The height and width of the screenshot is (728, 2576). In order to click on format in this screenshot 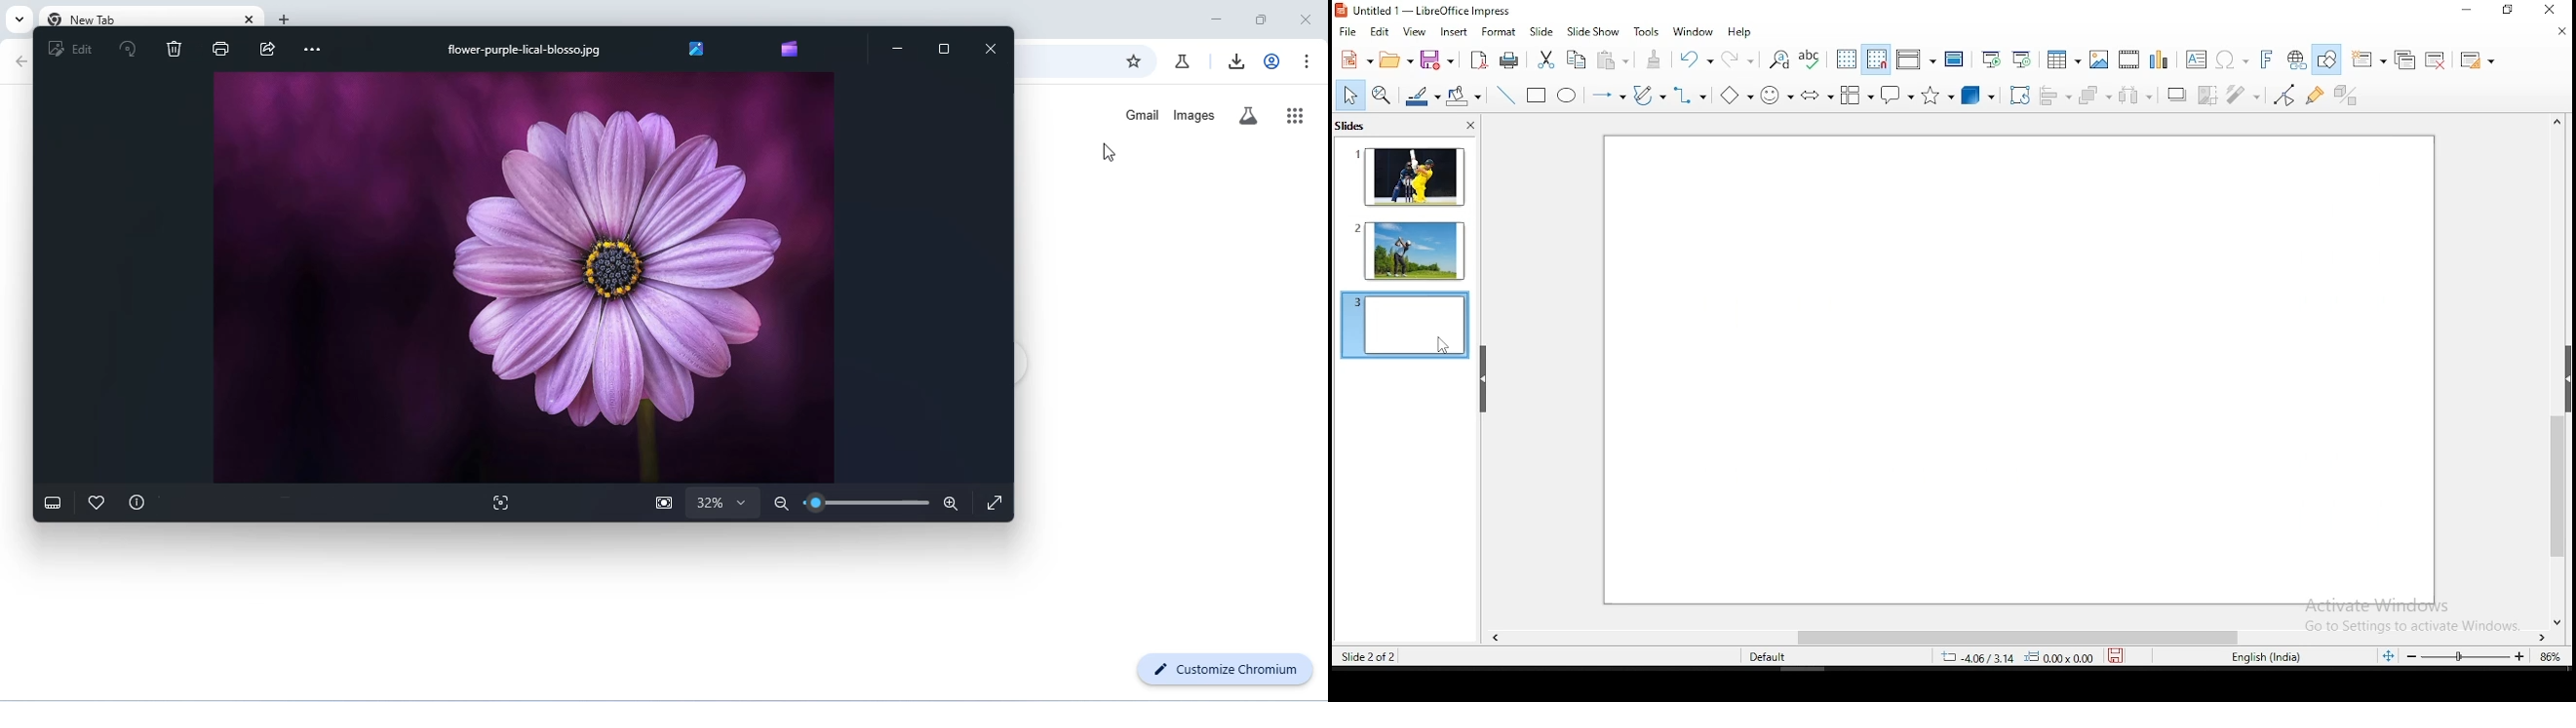, I will do `click(1500, 34)`.